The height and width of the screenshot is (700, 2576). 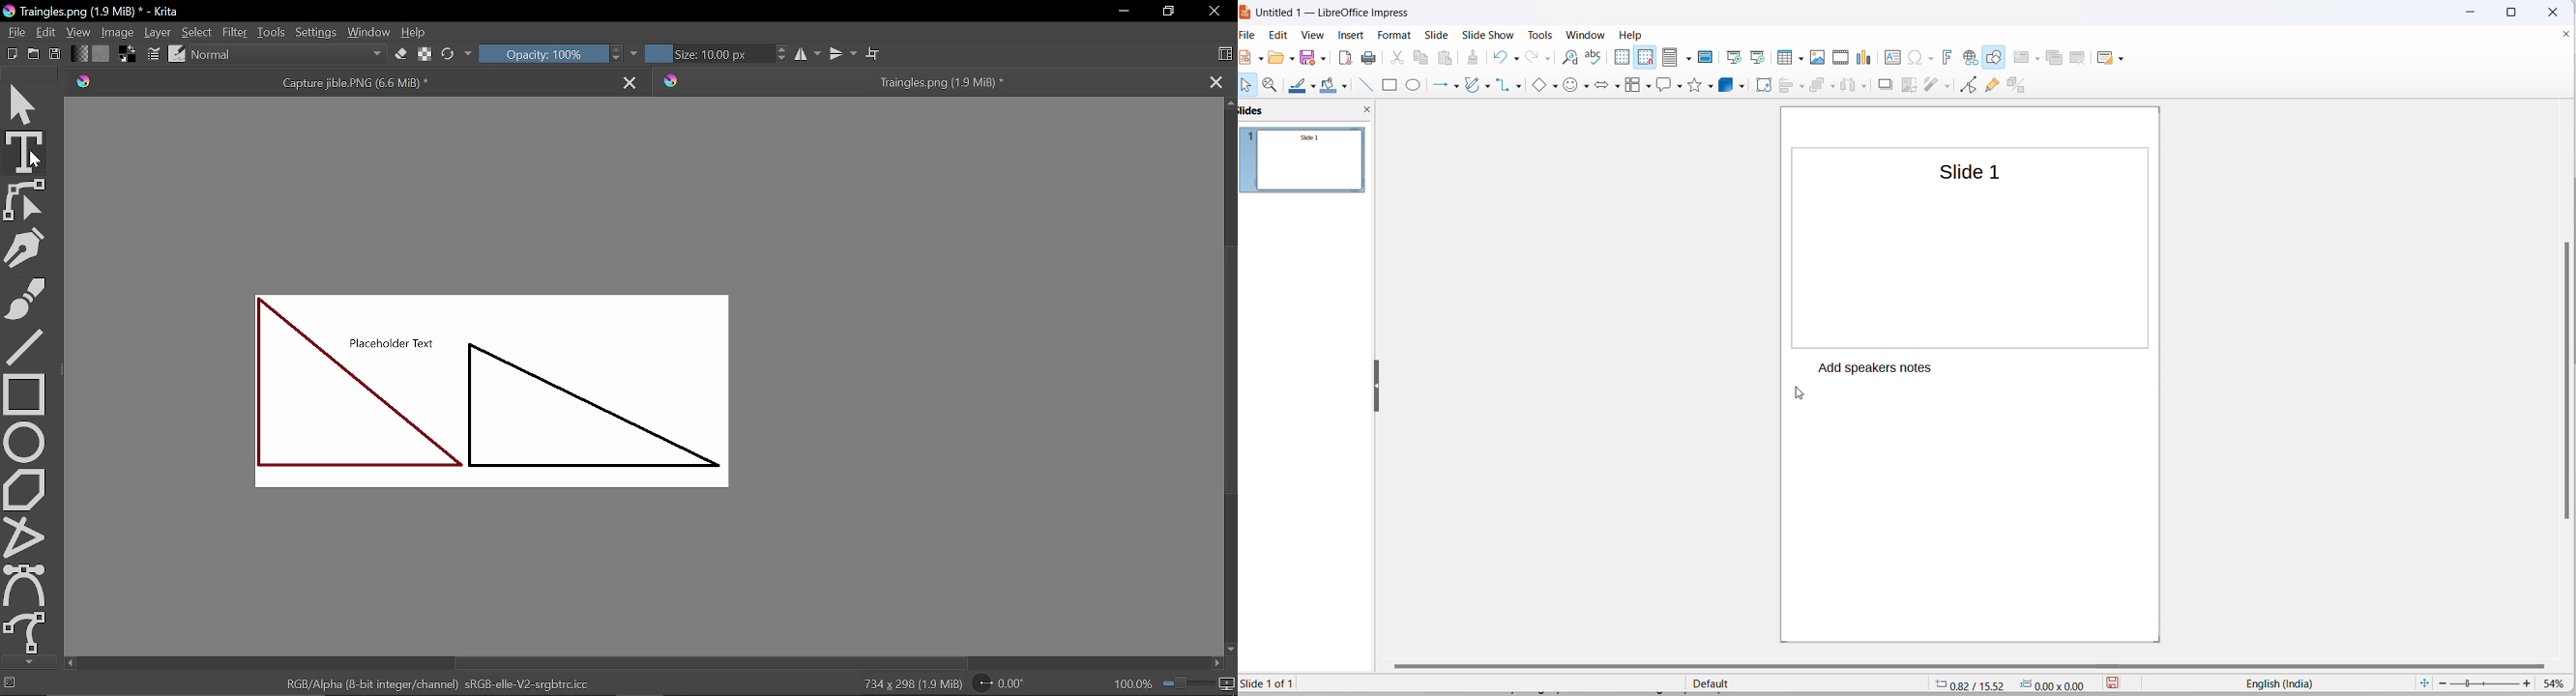 What do you see at coordinates (152, 53) in the screenshot?
I see `Edit Brush settings` at bounding box center [152, 53].